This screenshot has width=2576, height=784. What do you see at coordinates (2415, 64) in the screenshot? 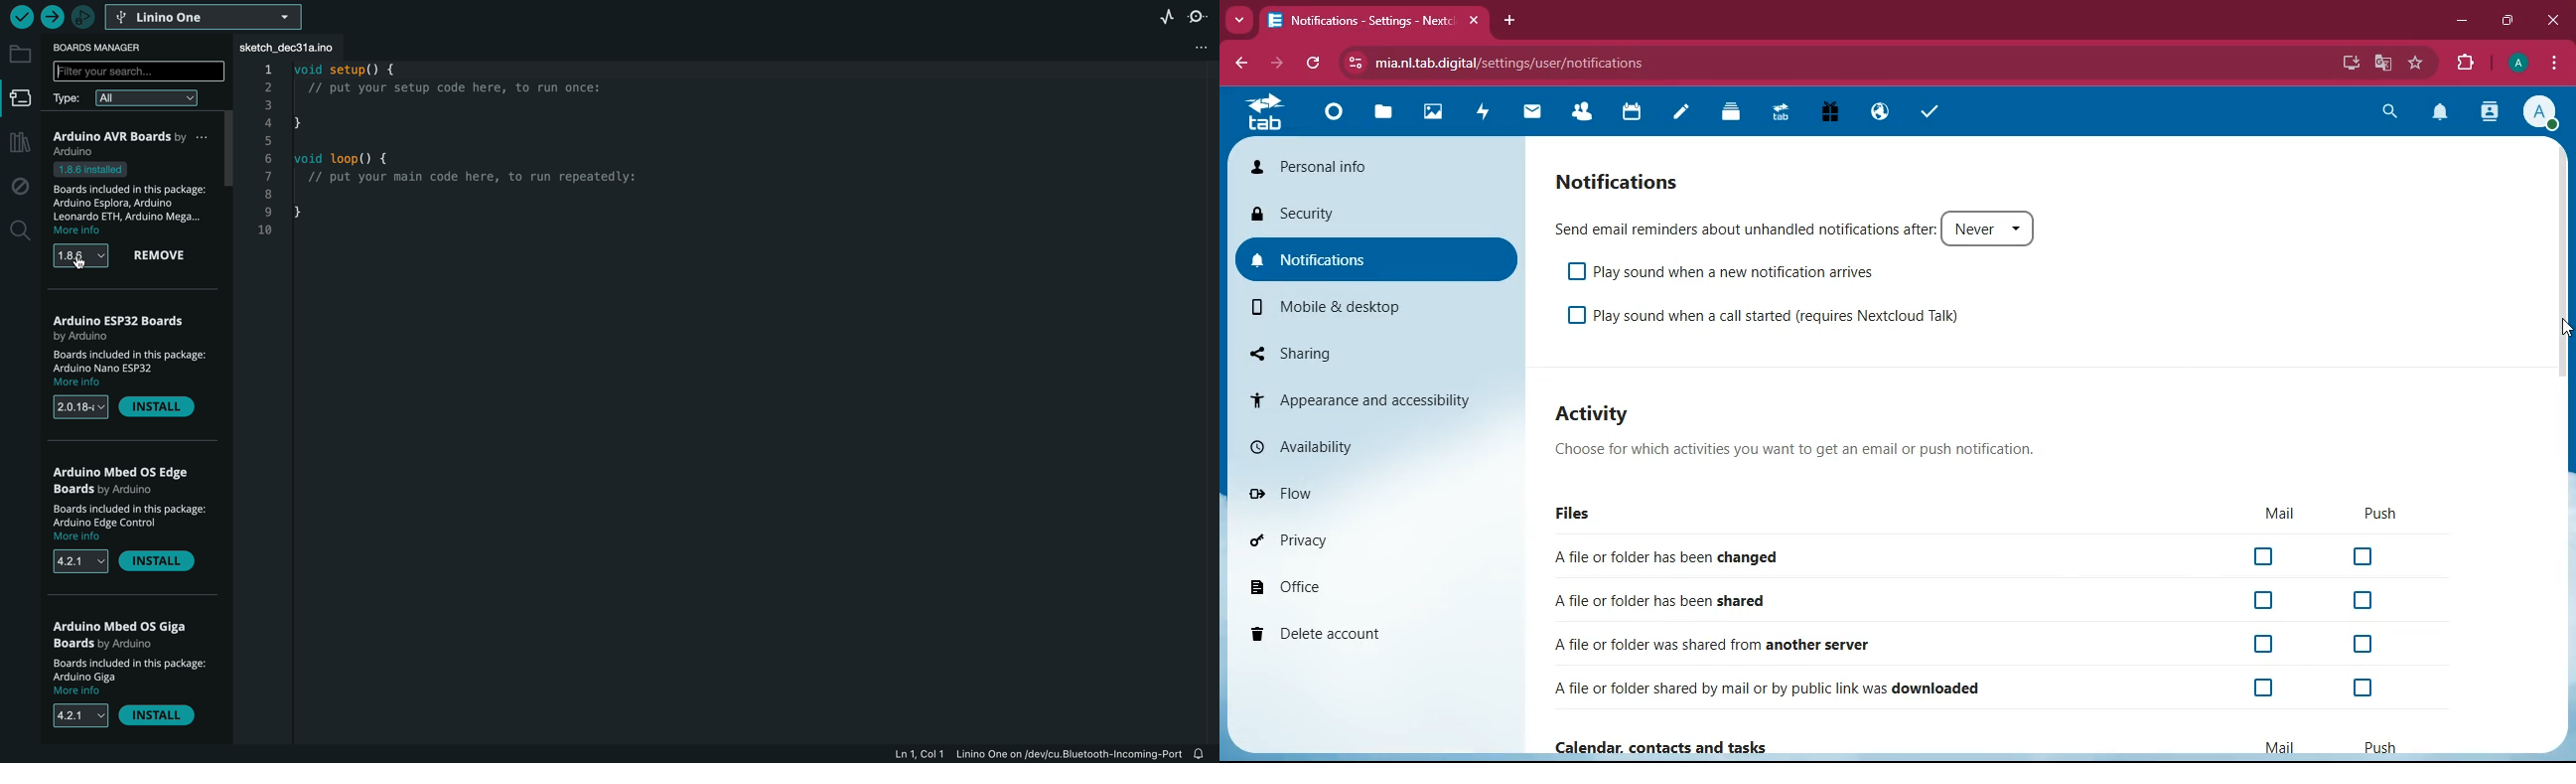
I see `favorite` at bounding box center [2415, 64].